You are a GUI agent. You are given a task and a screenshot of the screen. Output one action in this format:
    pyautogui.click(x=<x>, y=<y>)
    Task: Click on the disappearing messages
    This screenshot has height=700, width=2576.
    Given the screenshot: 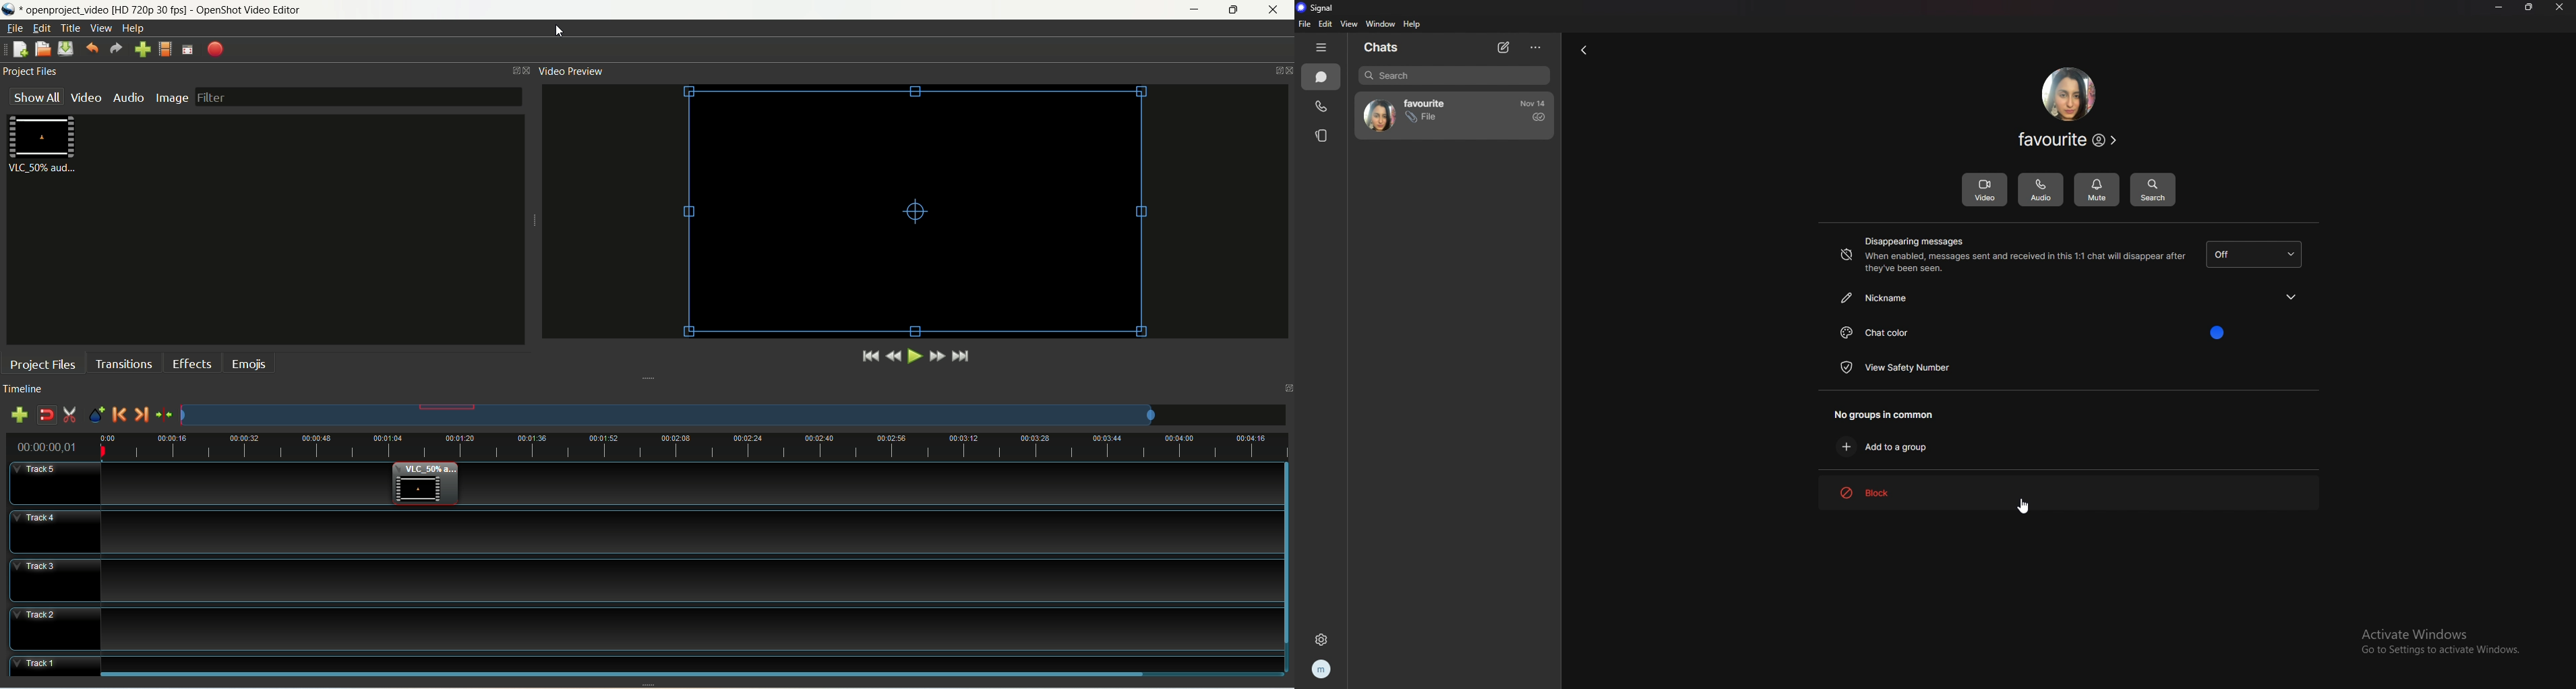 What is the action you would take?
    pyautogui.click(x=2010, y=256)
    